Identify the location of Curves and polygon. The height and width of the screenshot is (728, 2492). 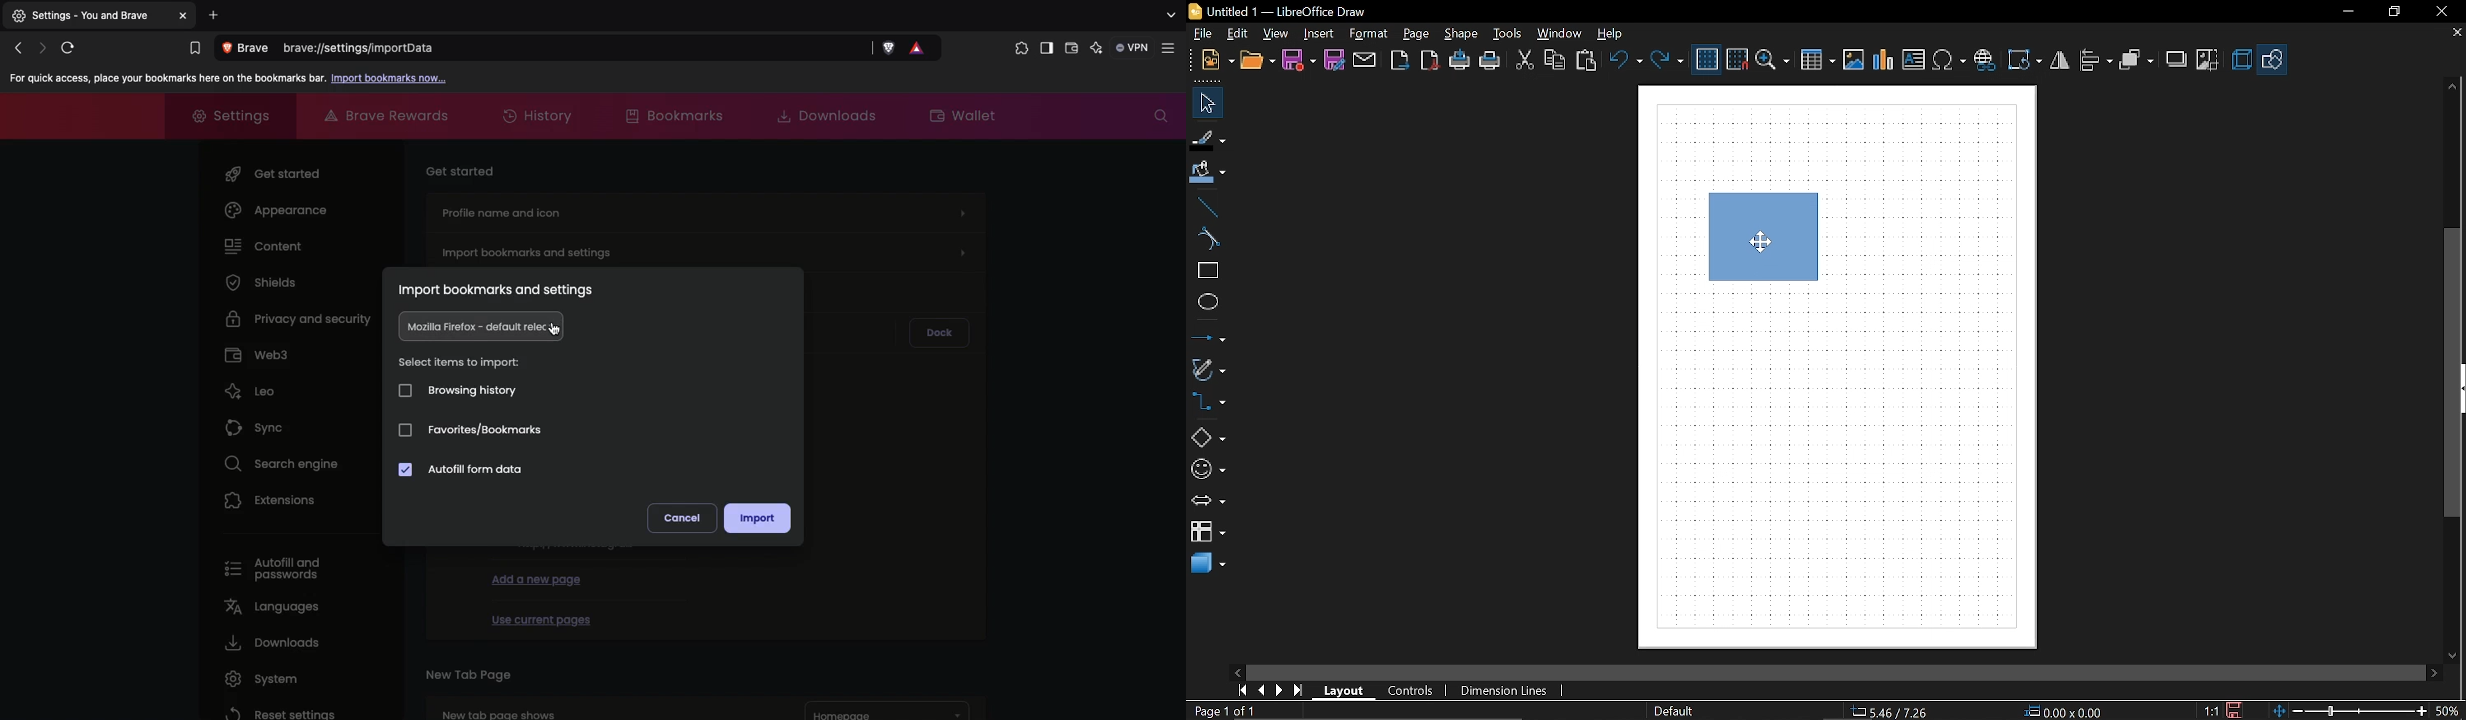
(1208, 369).